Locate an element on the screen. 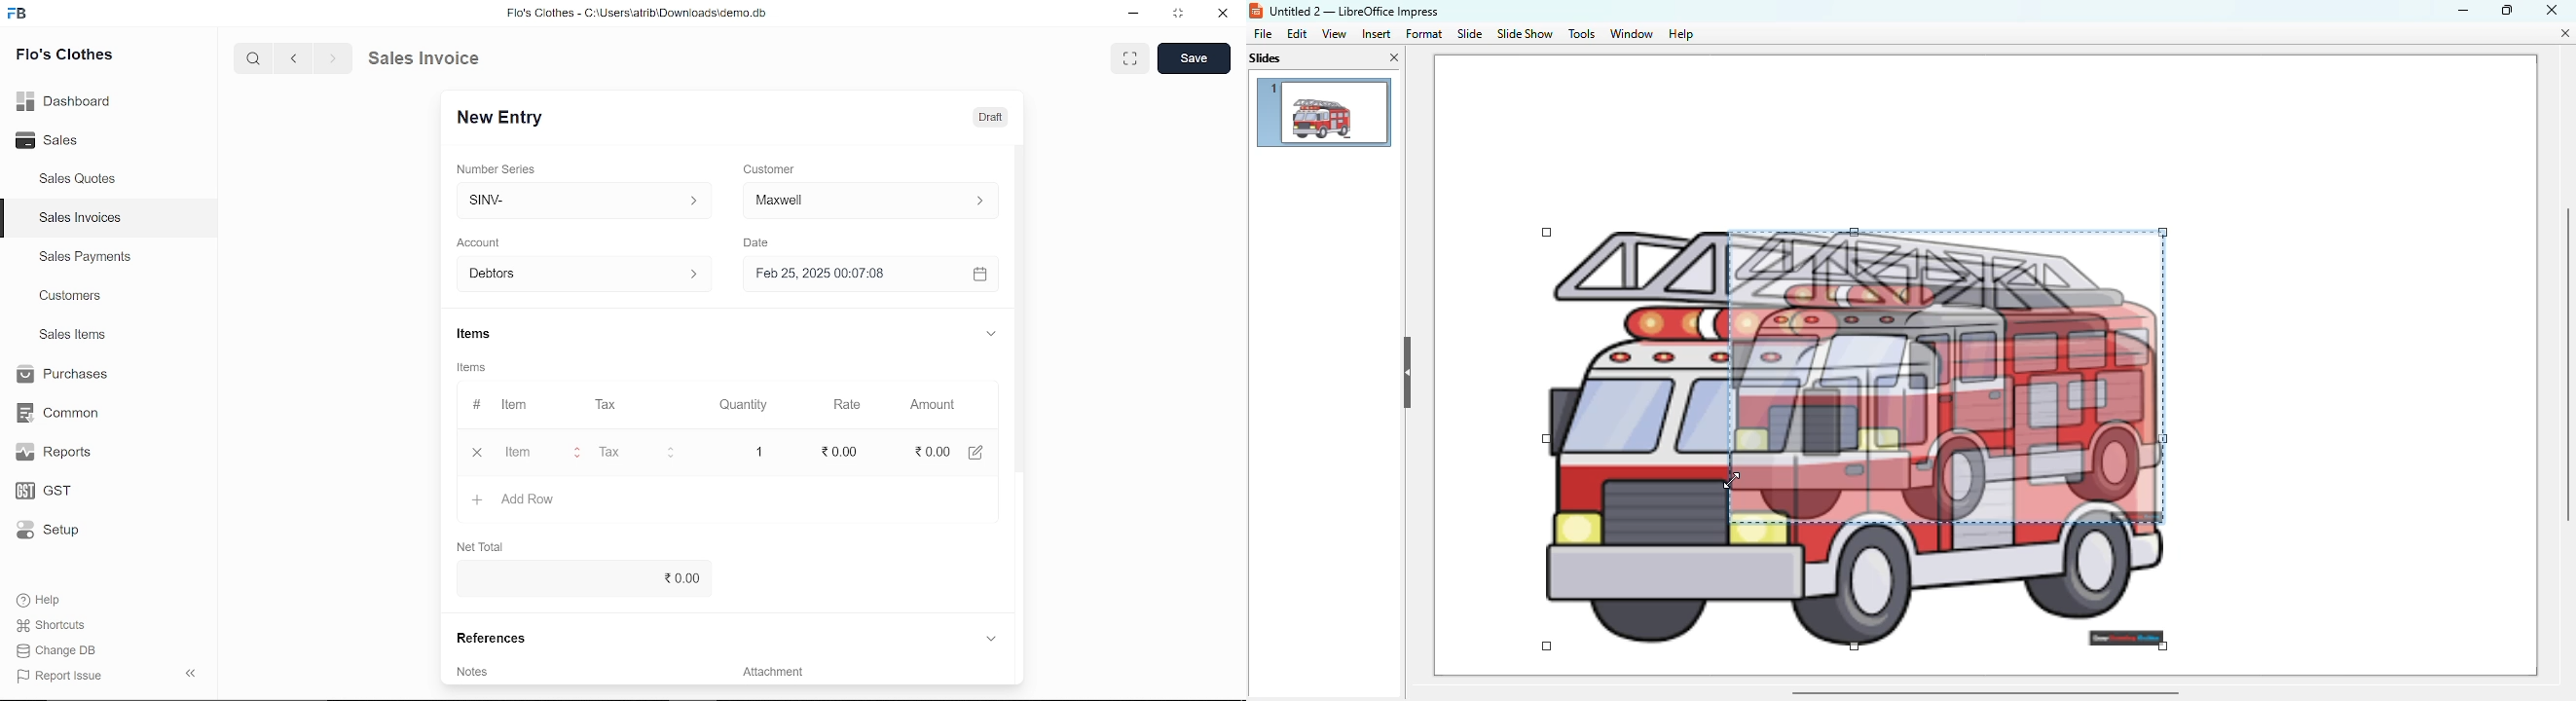 The height and width of the screenshot is (728, 2576). 0.00 is located at coordinates (583, 576).